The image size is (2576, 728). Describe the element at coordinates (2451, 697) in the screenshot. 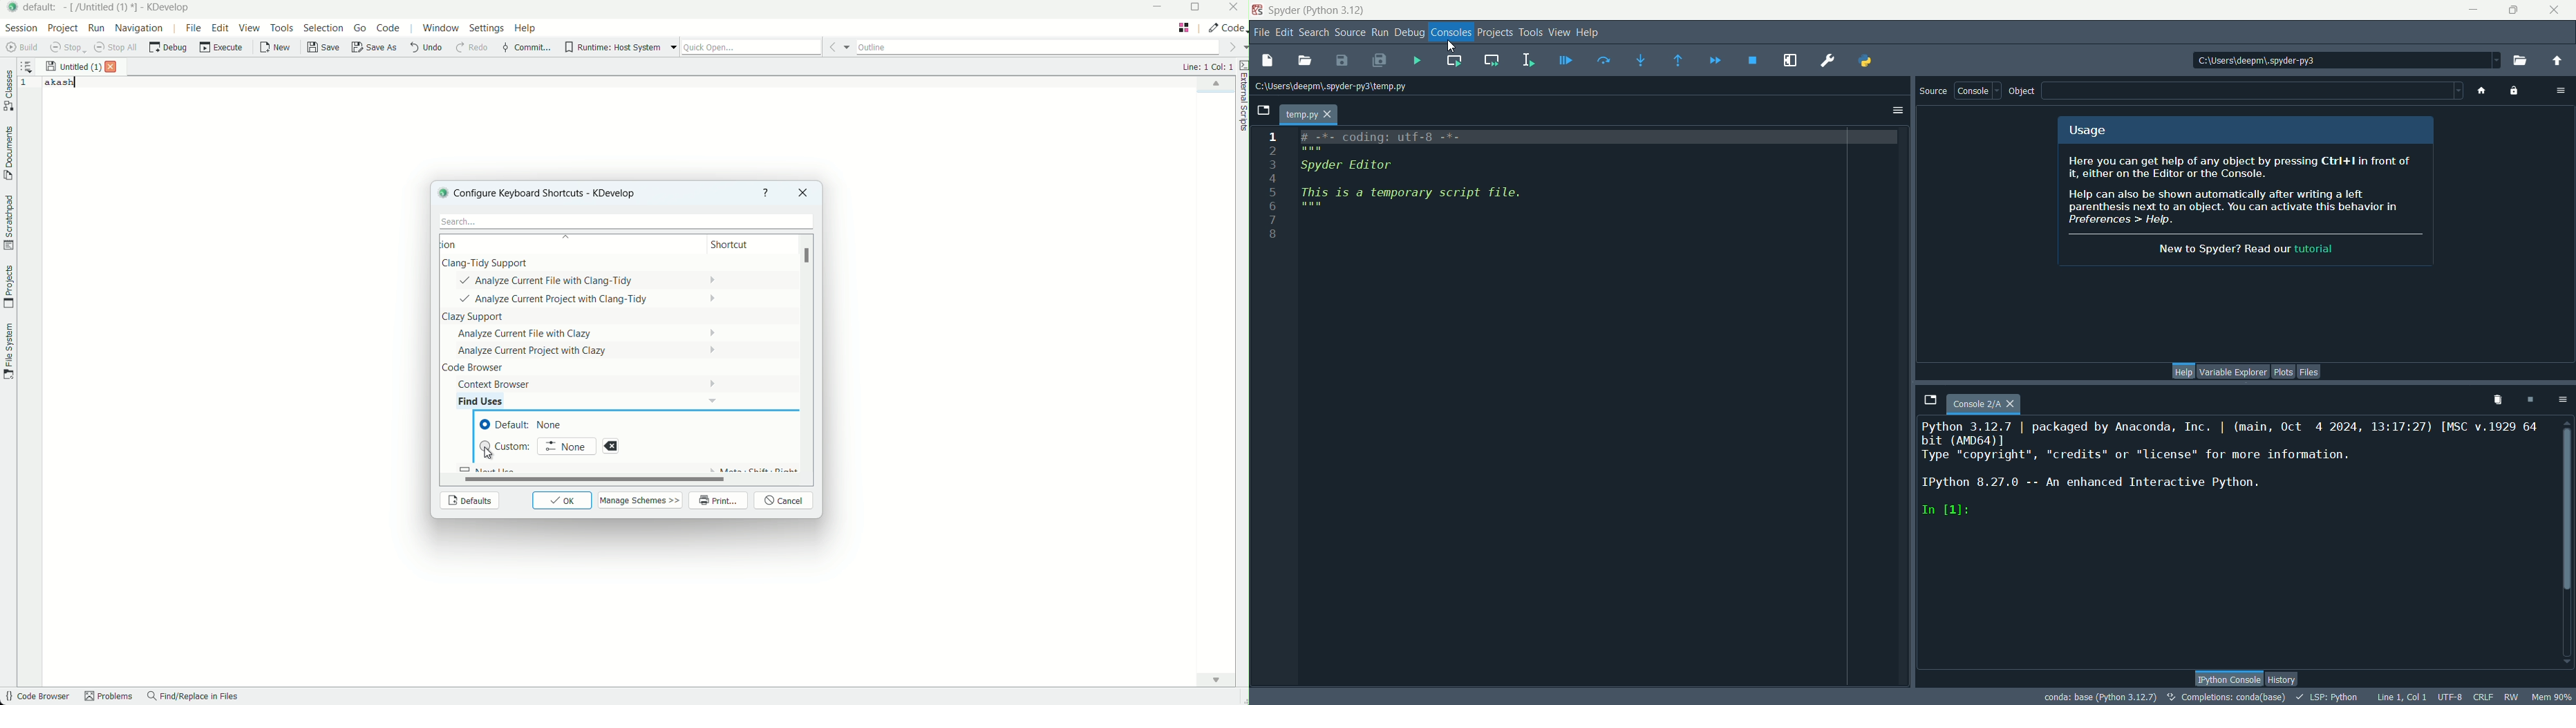

I see `UTF-8` at that location.